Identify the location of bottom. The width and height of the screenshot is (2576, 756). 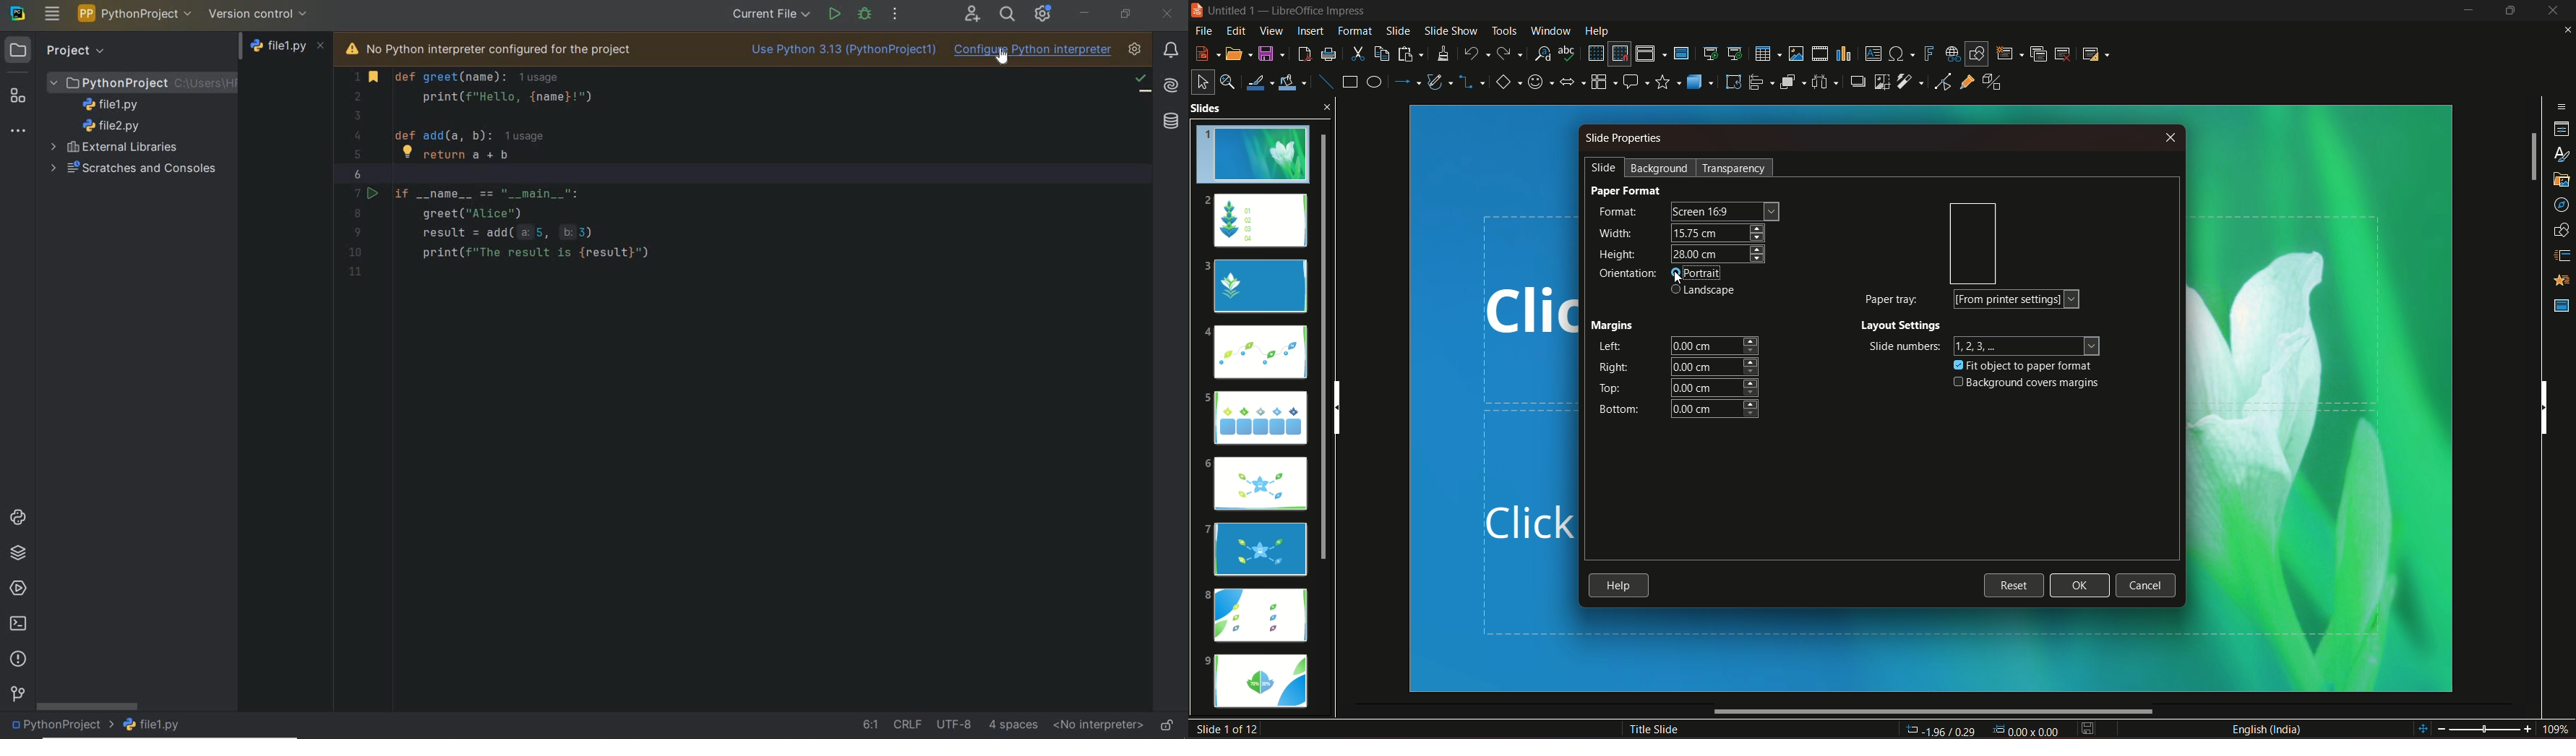
(1617, 409).